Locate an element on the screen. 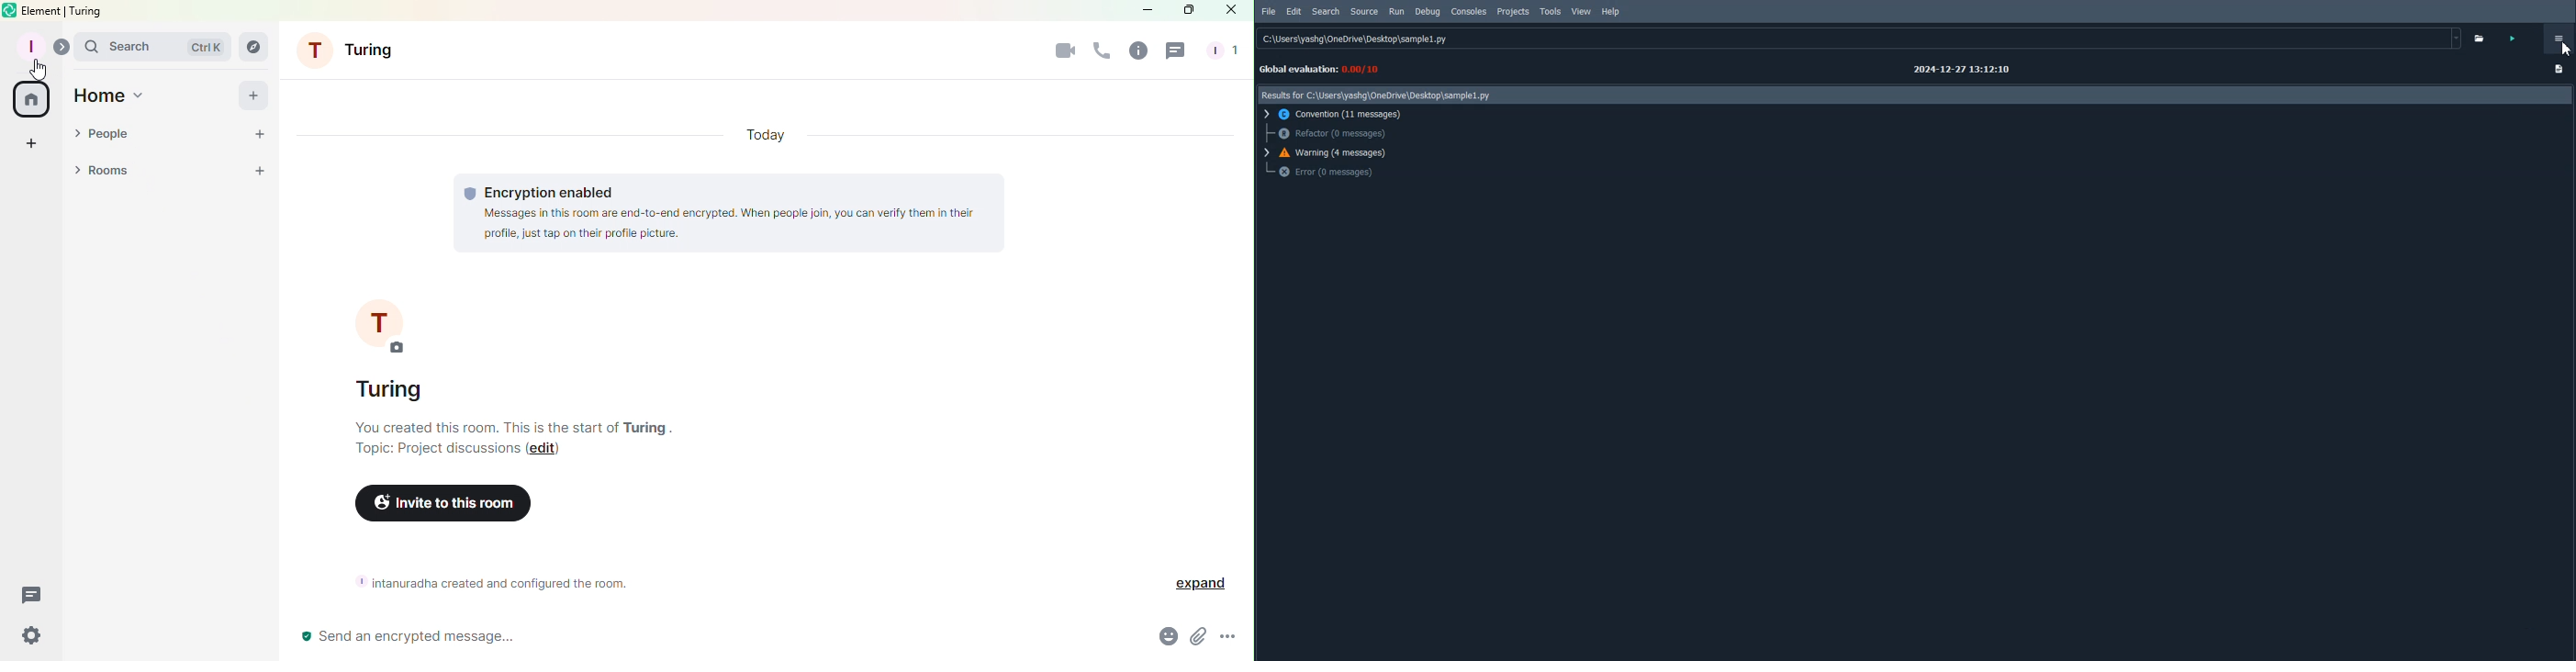 This screenshot has width=2576, height=672. Tools is located at coordinates (1551, 12).